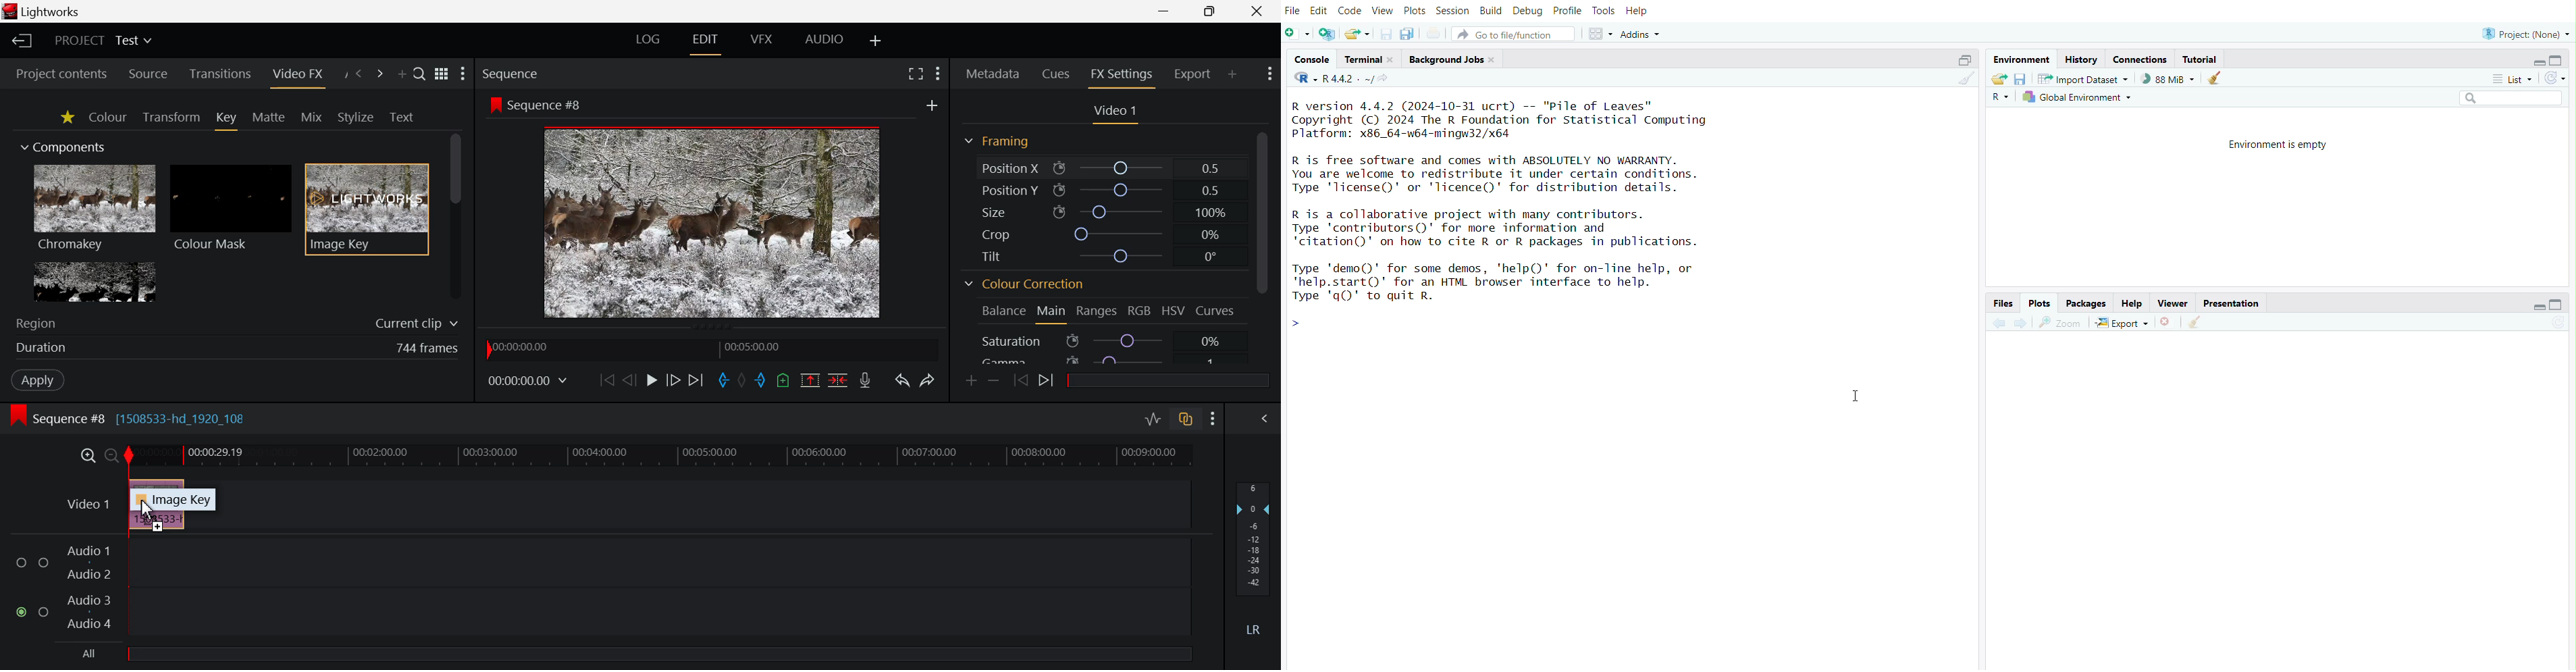  Describe the element at coordinates (1995, 324) in the screenshot. I see `previous plot` at that location.